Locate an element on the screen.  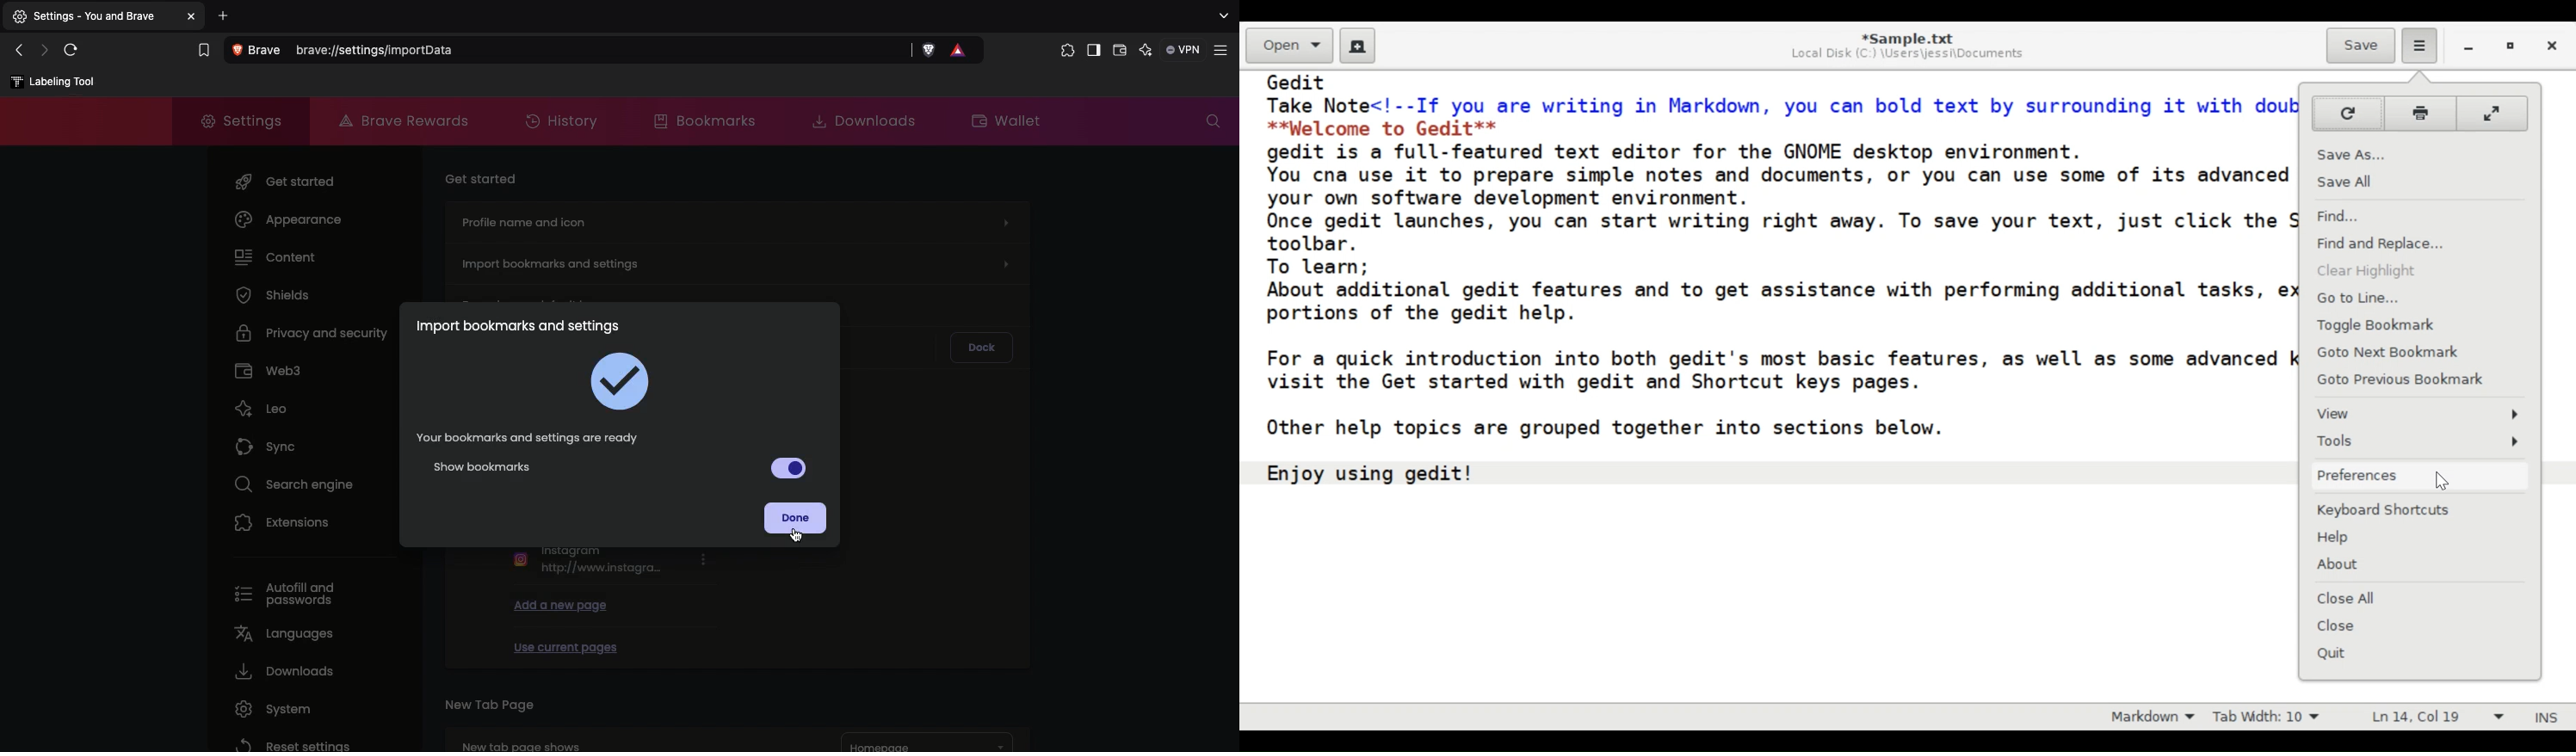
 is located at coordinates (194, 16).